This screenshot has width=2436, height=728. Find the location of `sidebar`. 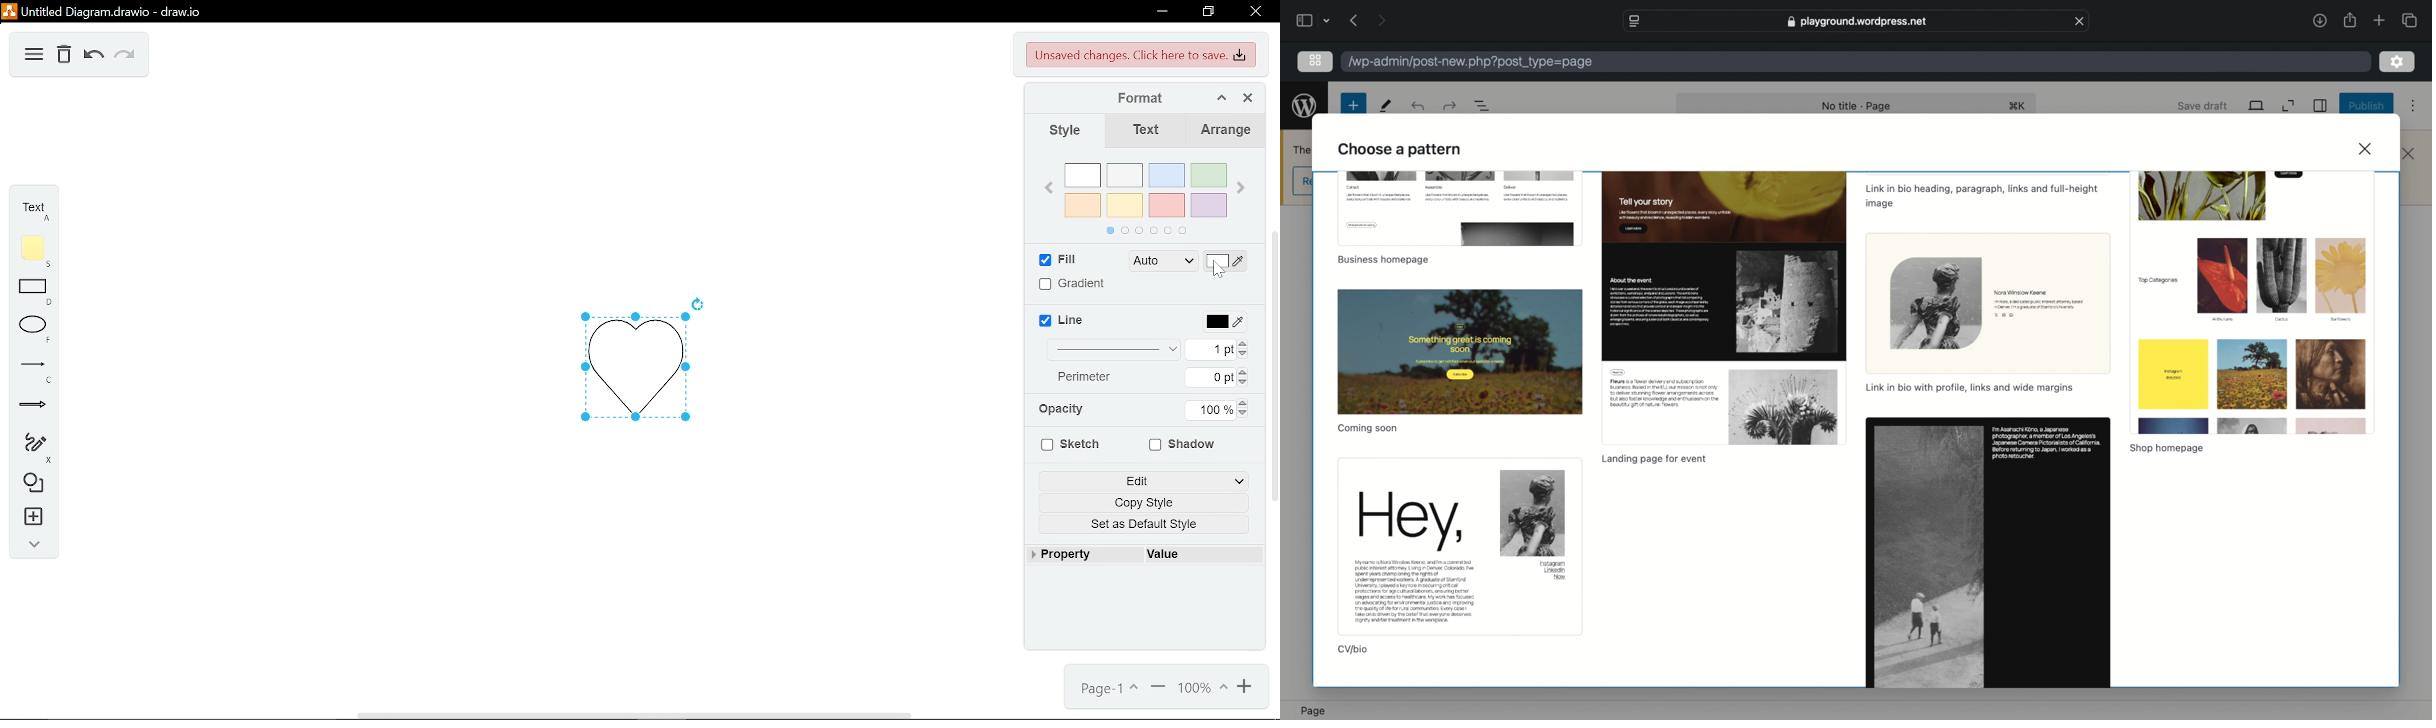

sidebar is located at coordinates (1304, 20).